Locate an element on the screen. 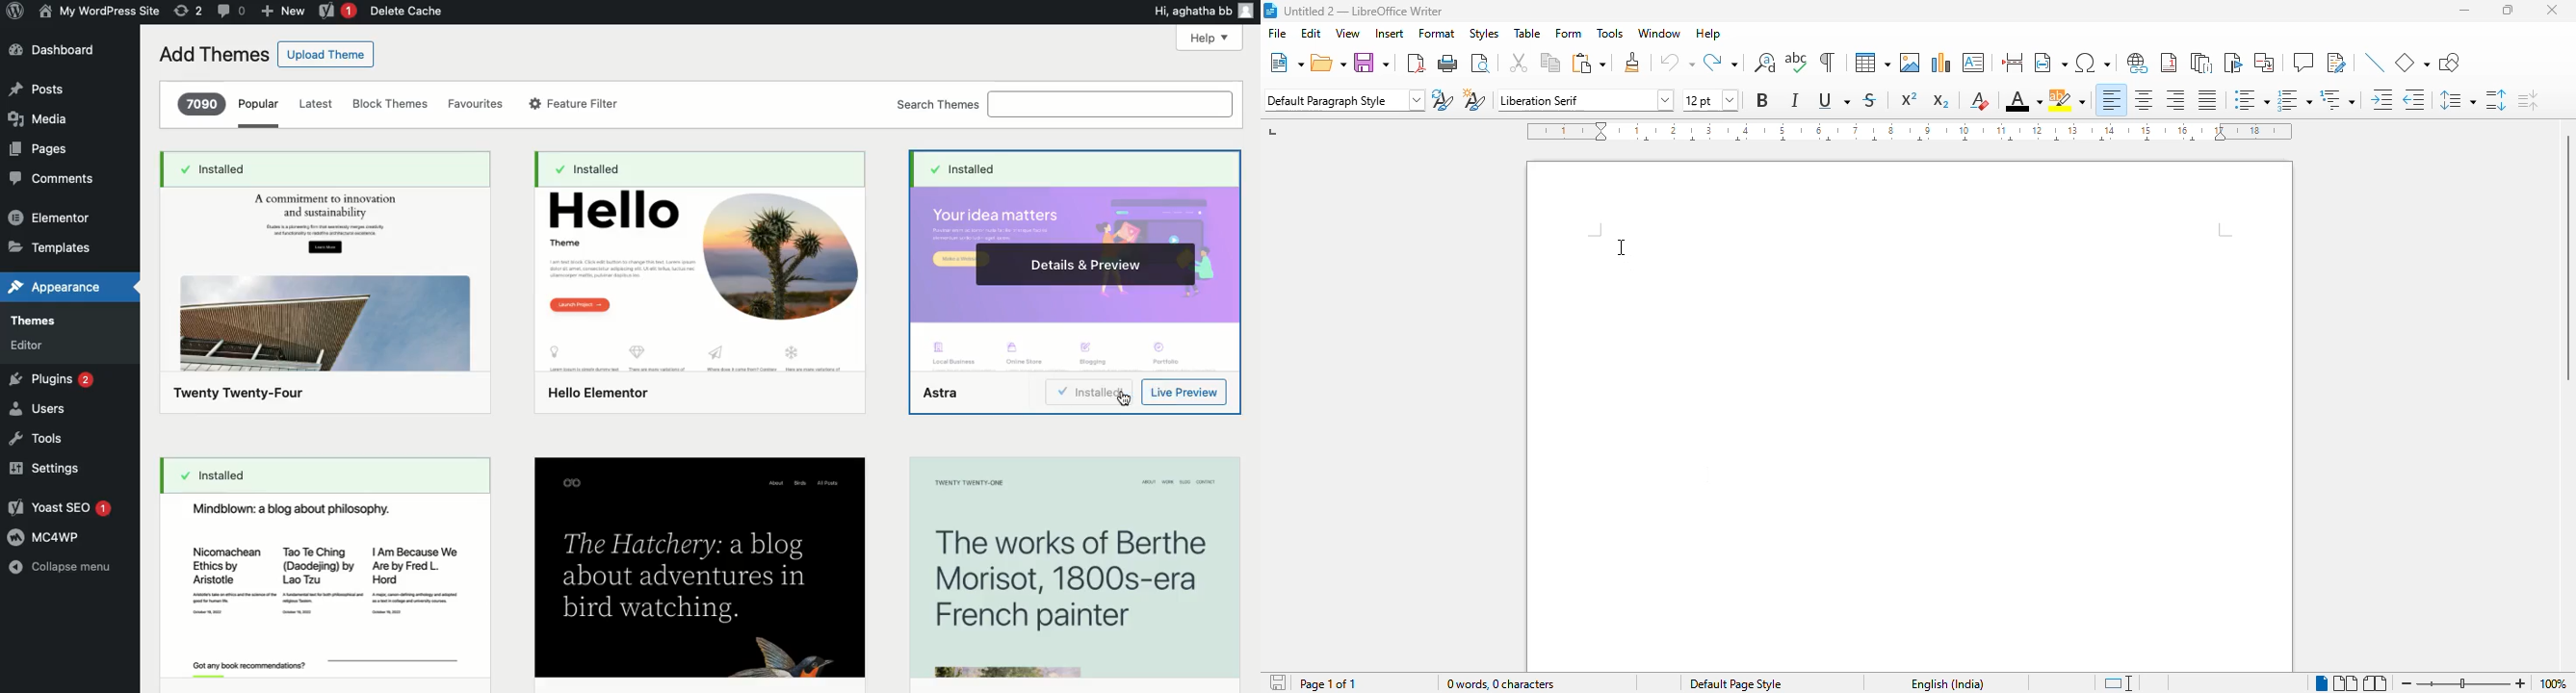 The height and width of the screenshot is (700, 2576). installed is located at coordinates (698, 171).